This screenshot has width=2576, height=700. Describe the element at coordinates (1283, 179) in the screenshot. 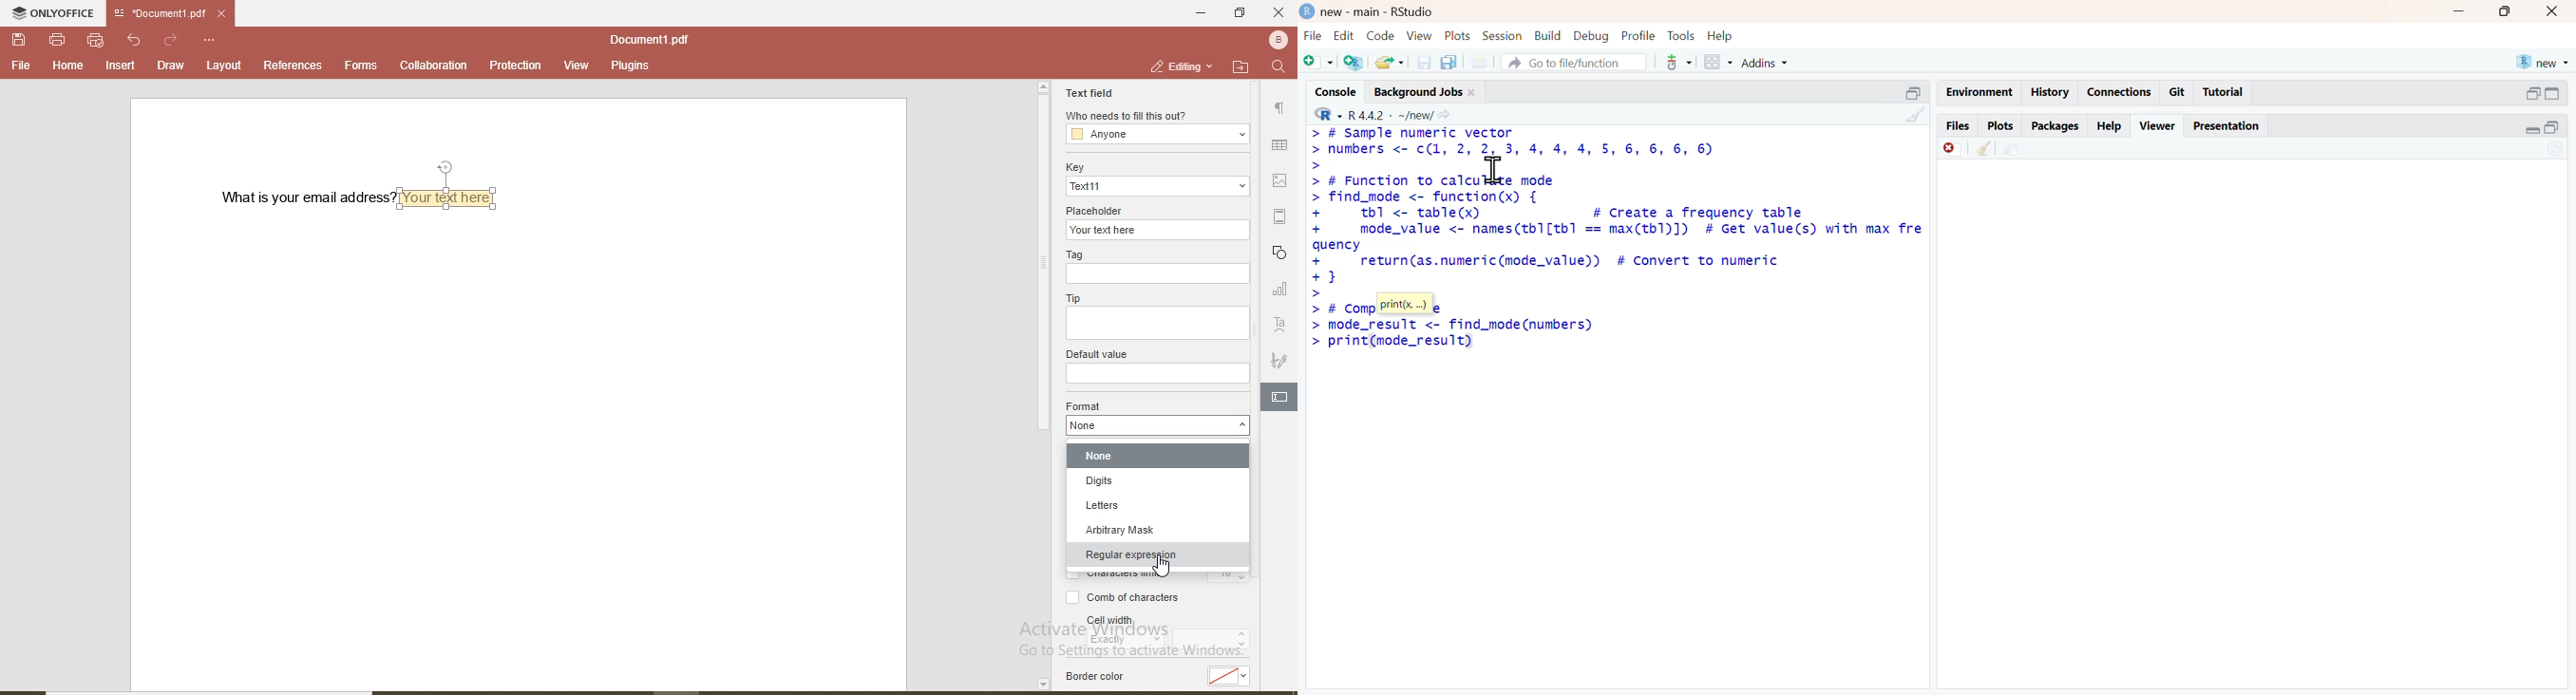

I see `picture` at that location.